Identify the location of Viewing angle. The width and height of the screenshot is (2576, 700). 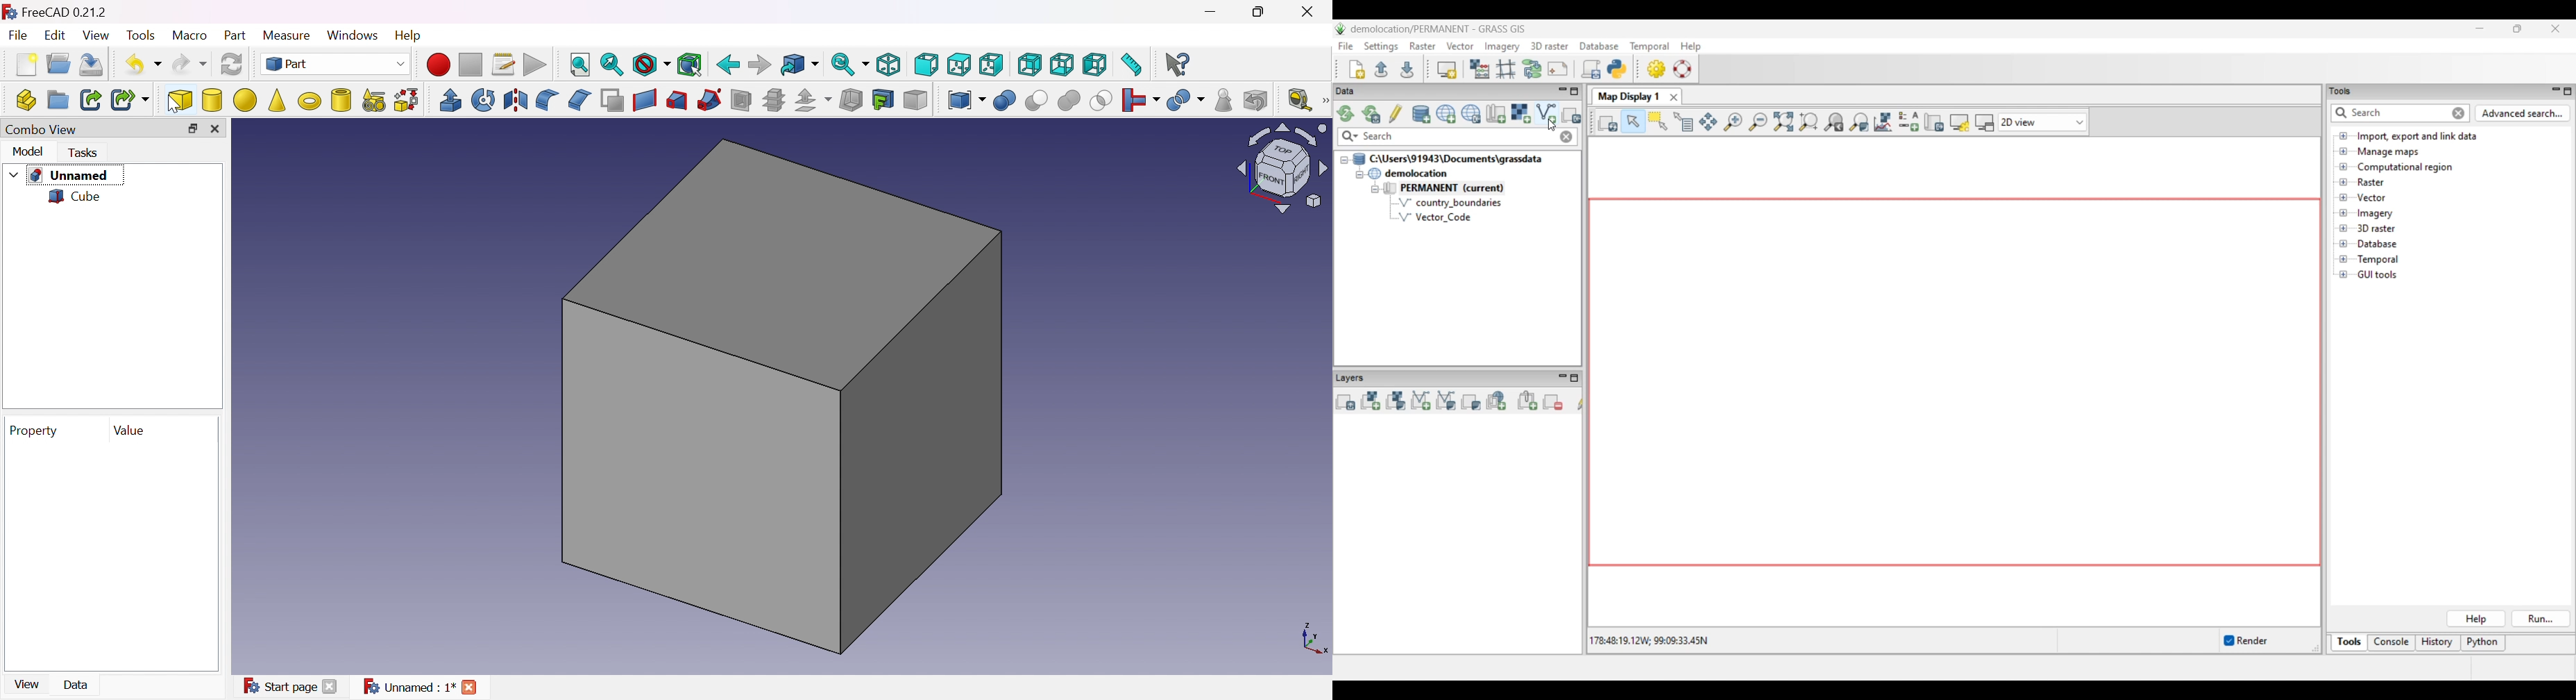
(1282, 169).